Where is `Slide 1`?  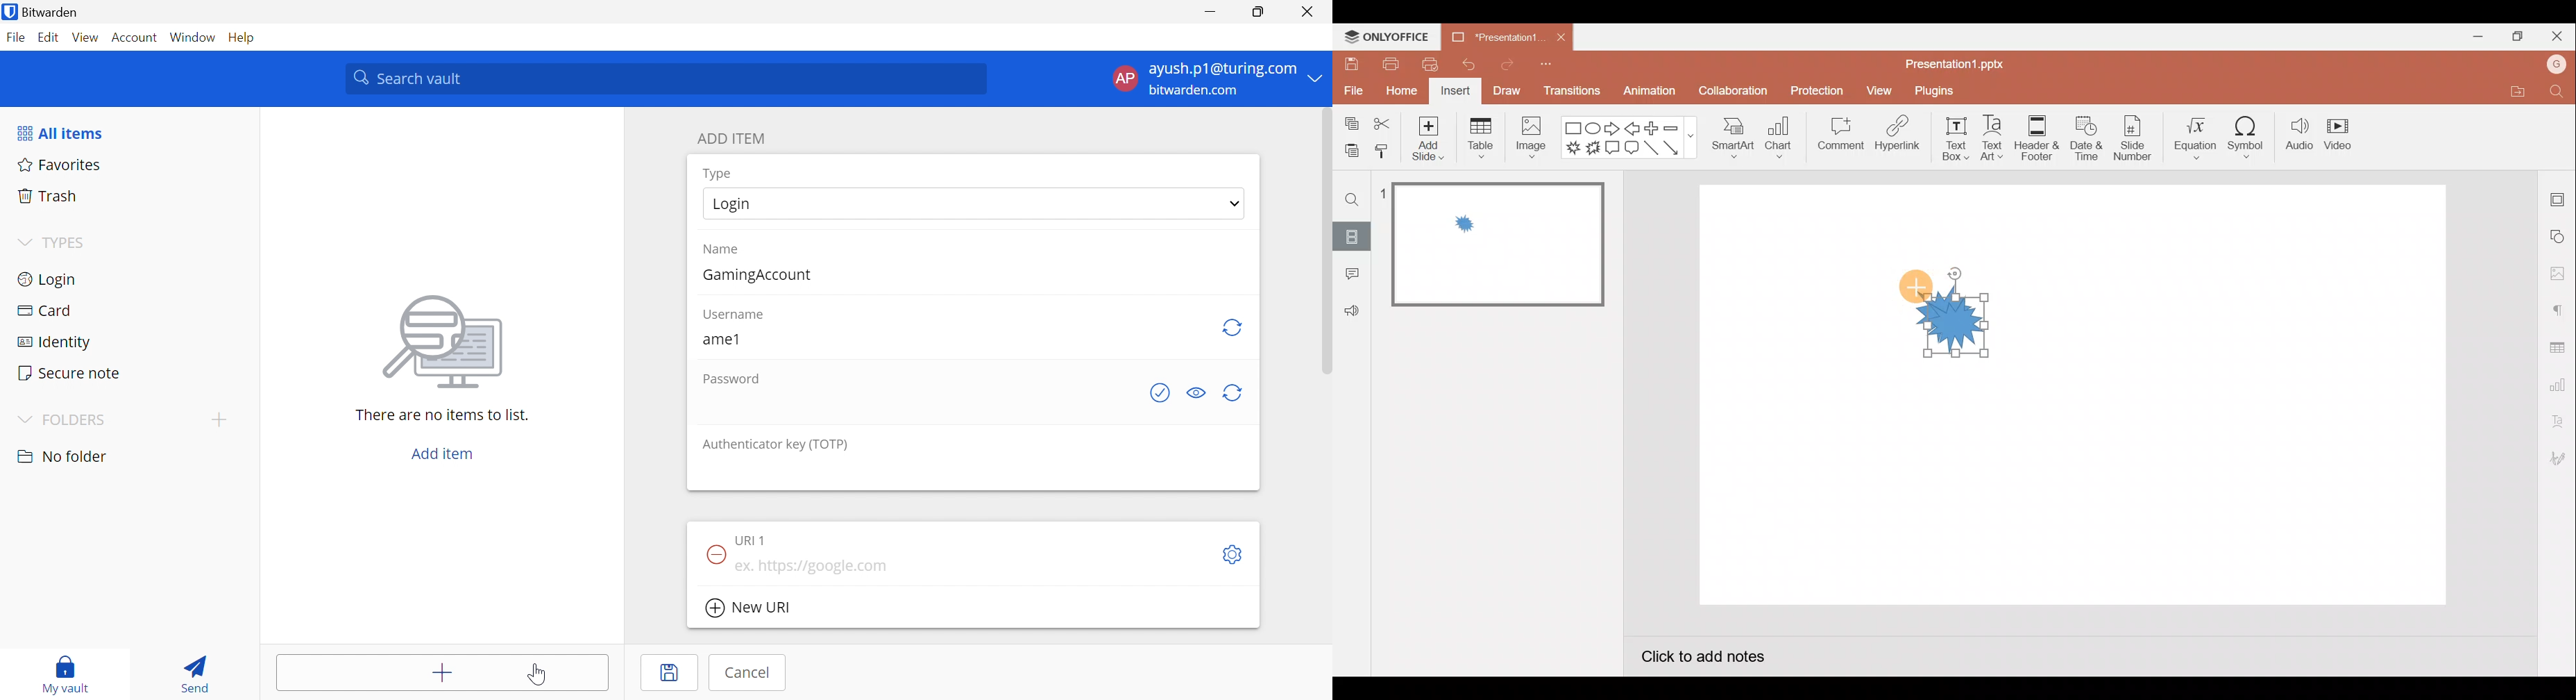 Slide 1 is located at coordinates (1489, 245).